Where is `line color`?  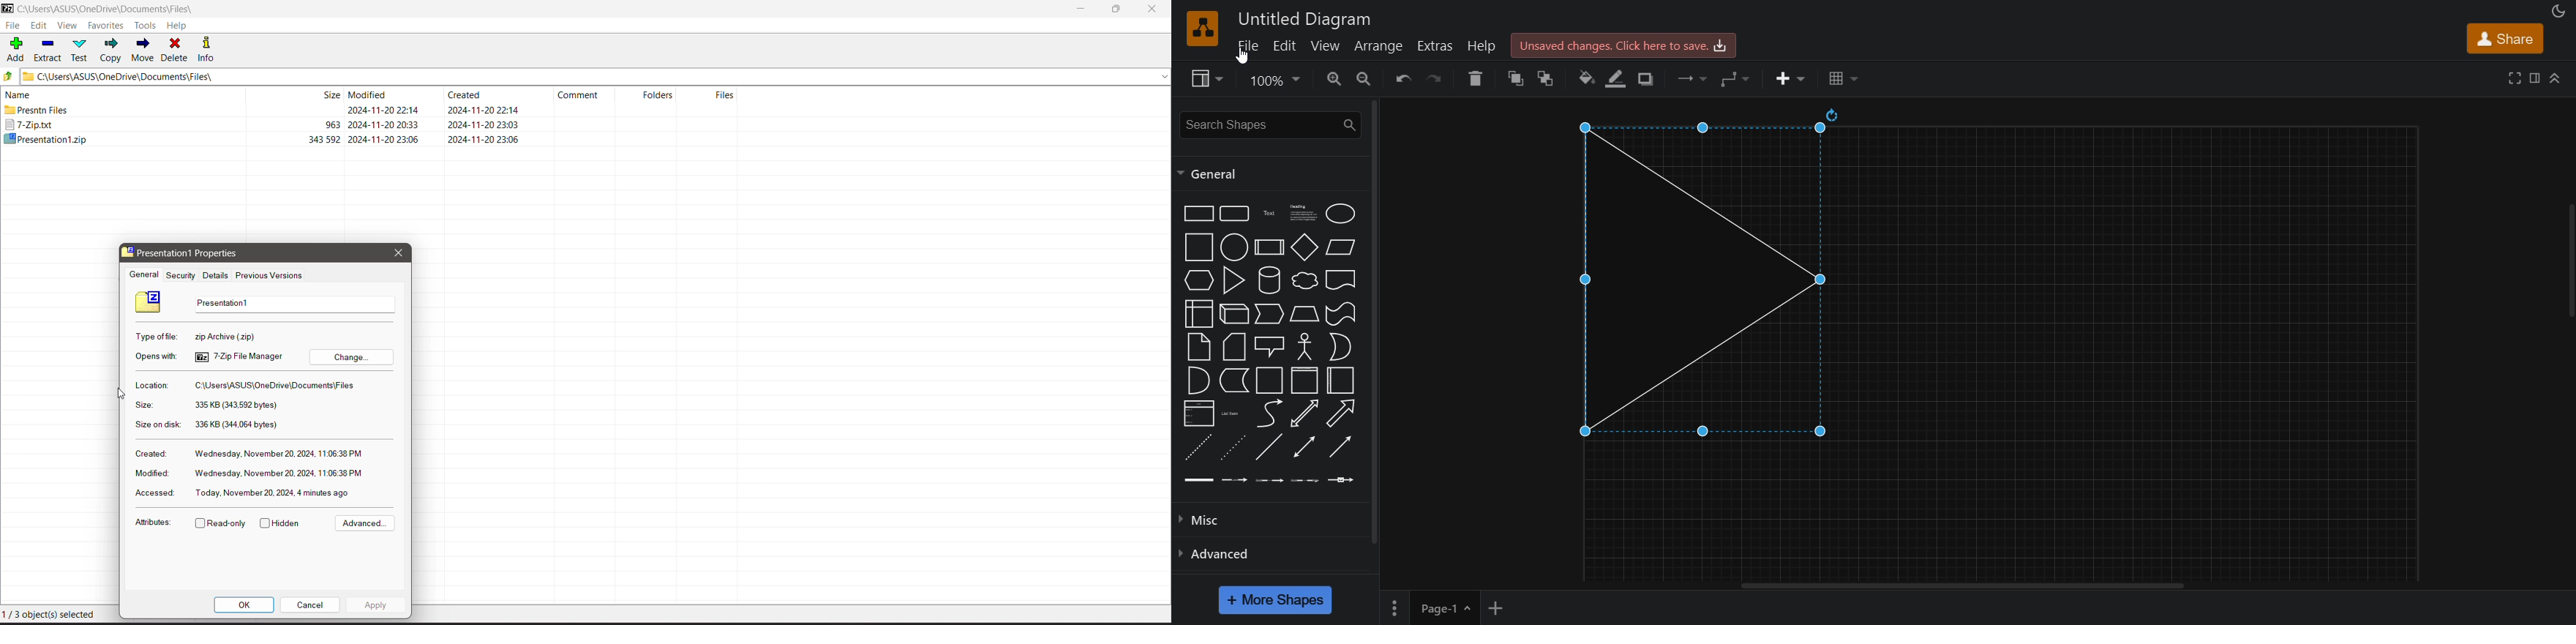 line color is located at coordinates (1618, 78).